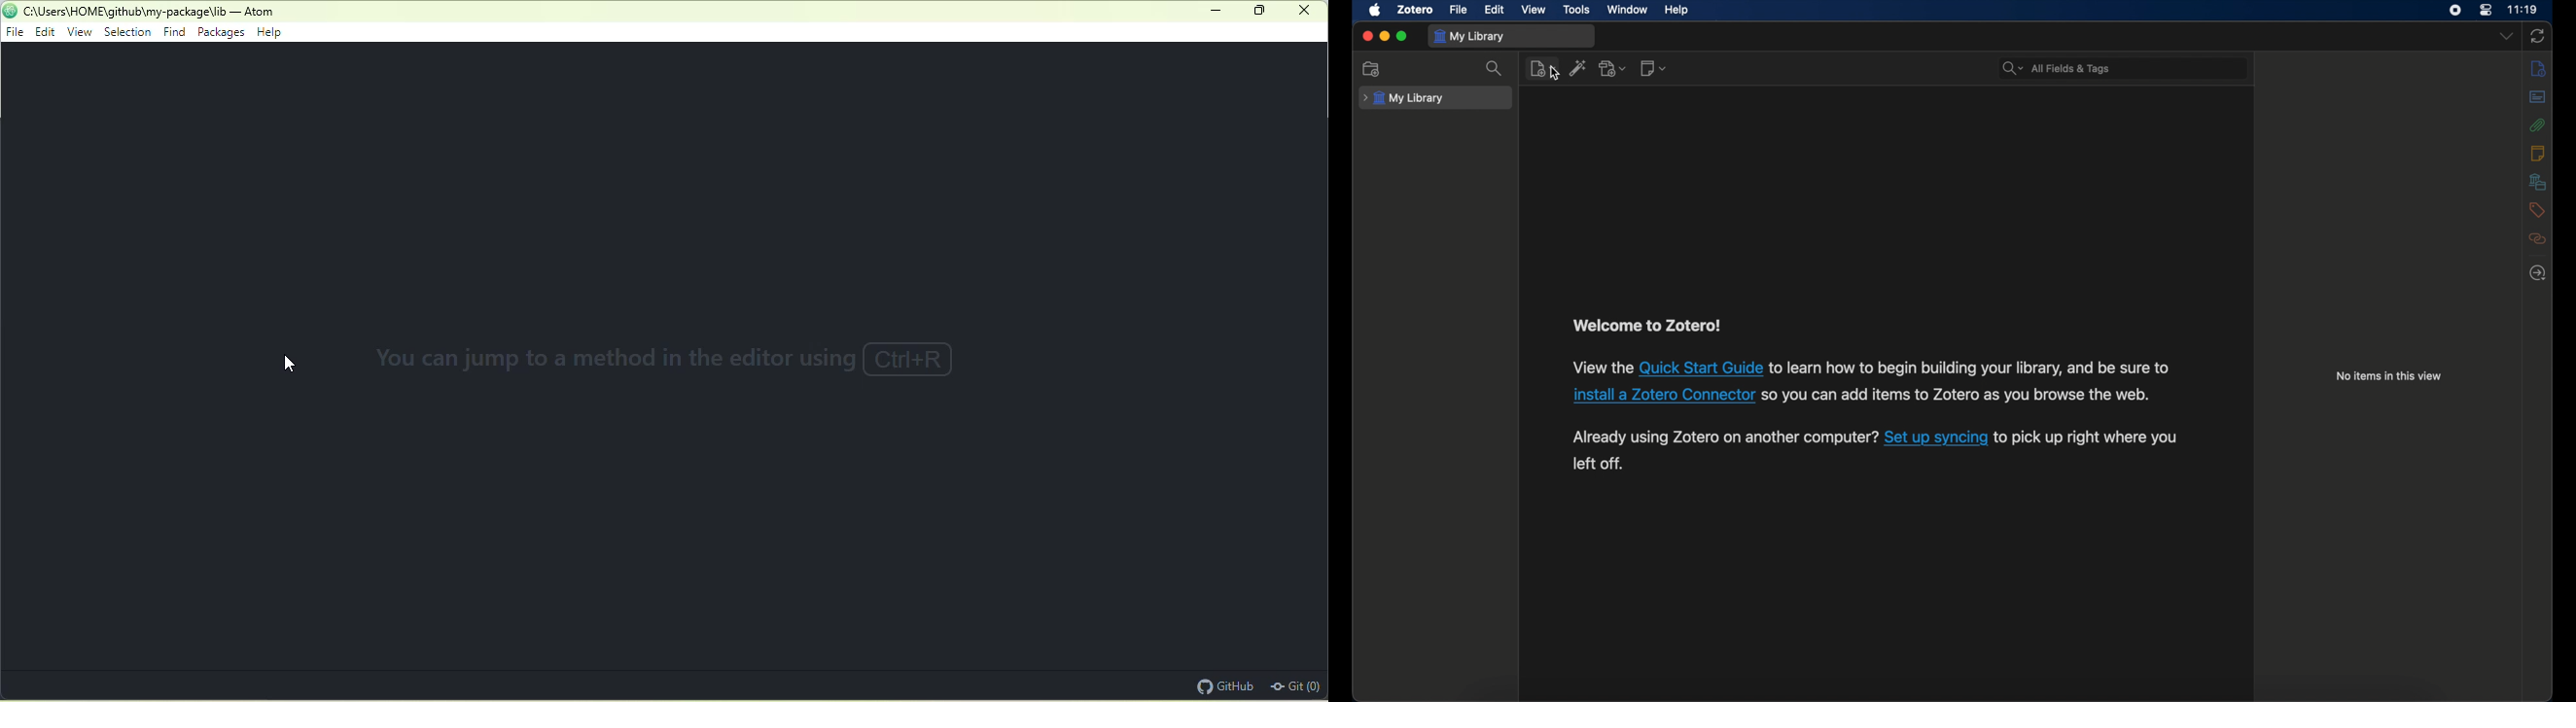 The width and height of the screenshot is (2576, 728). I want to click on libraries, so click(2538, 181).